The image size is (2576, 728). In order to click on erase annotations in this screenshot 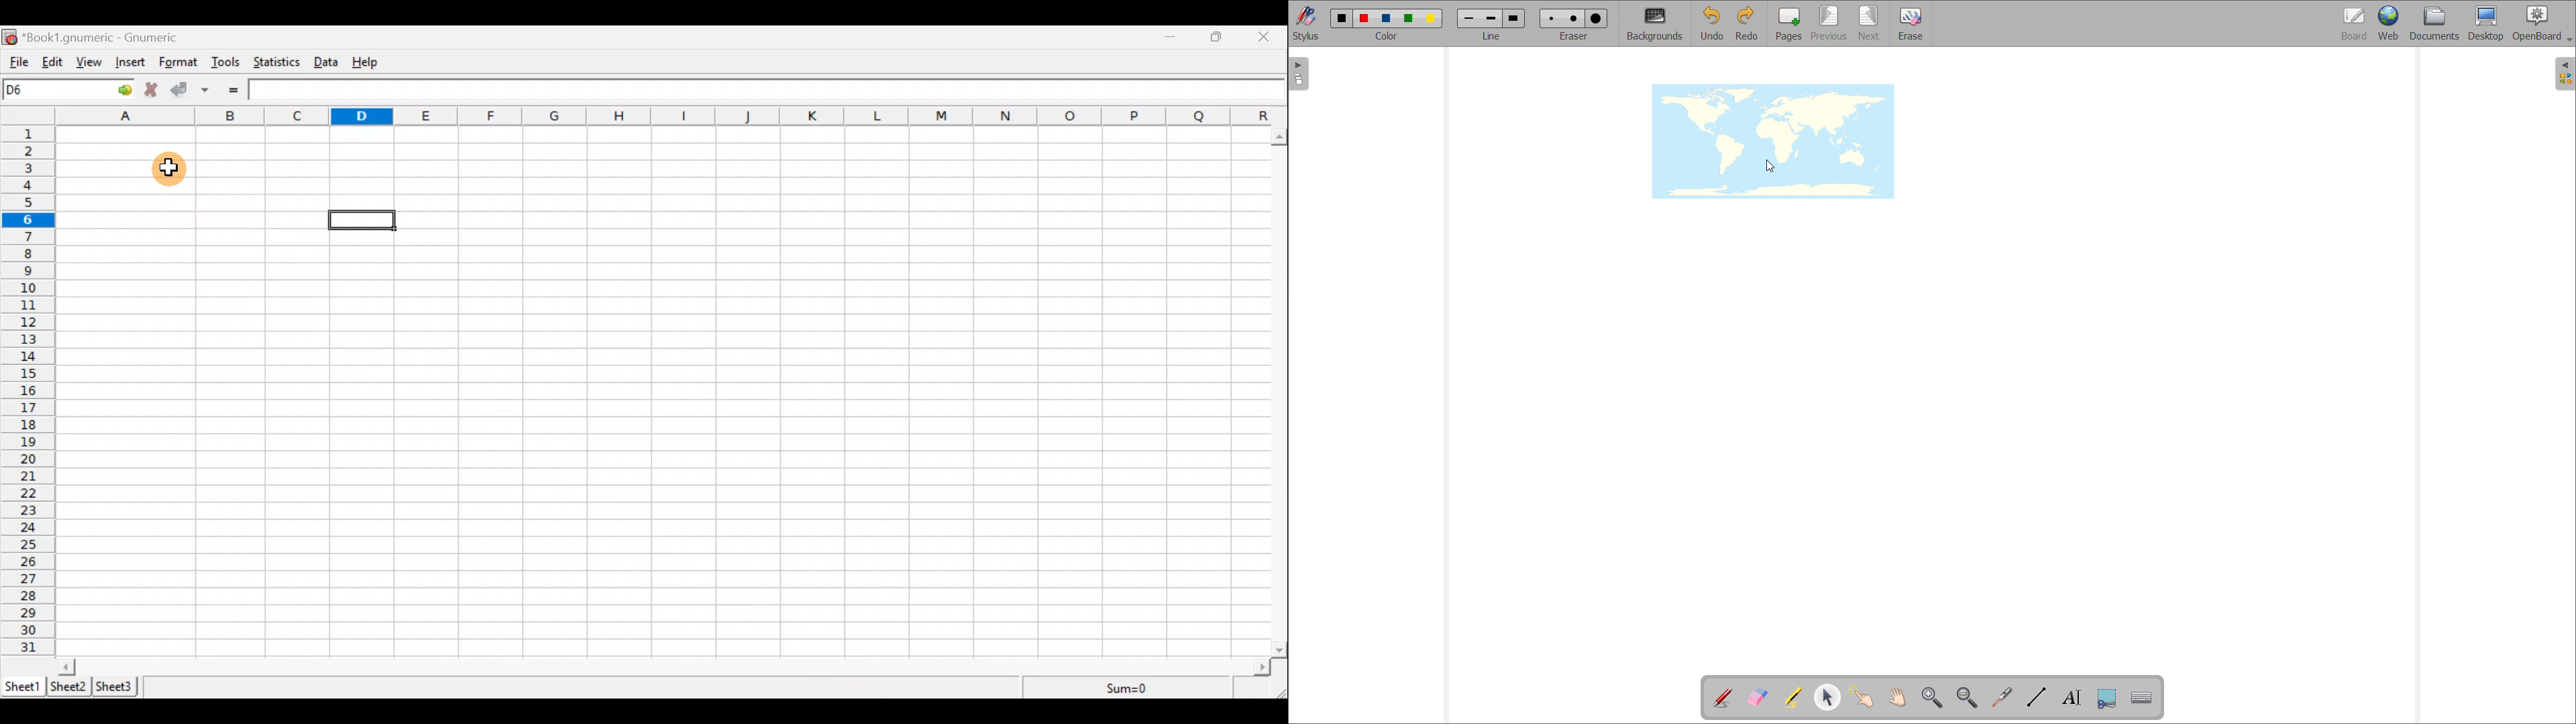, I will do `click(1757, 696)`.